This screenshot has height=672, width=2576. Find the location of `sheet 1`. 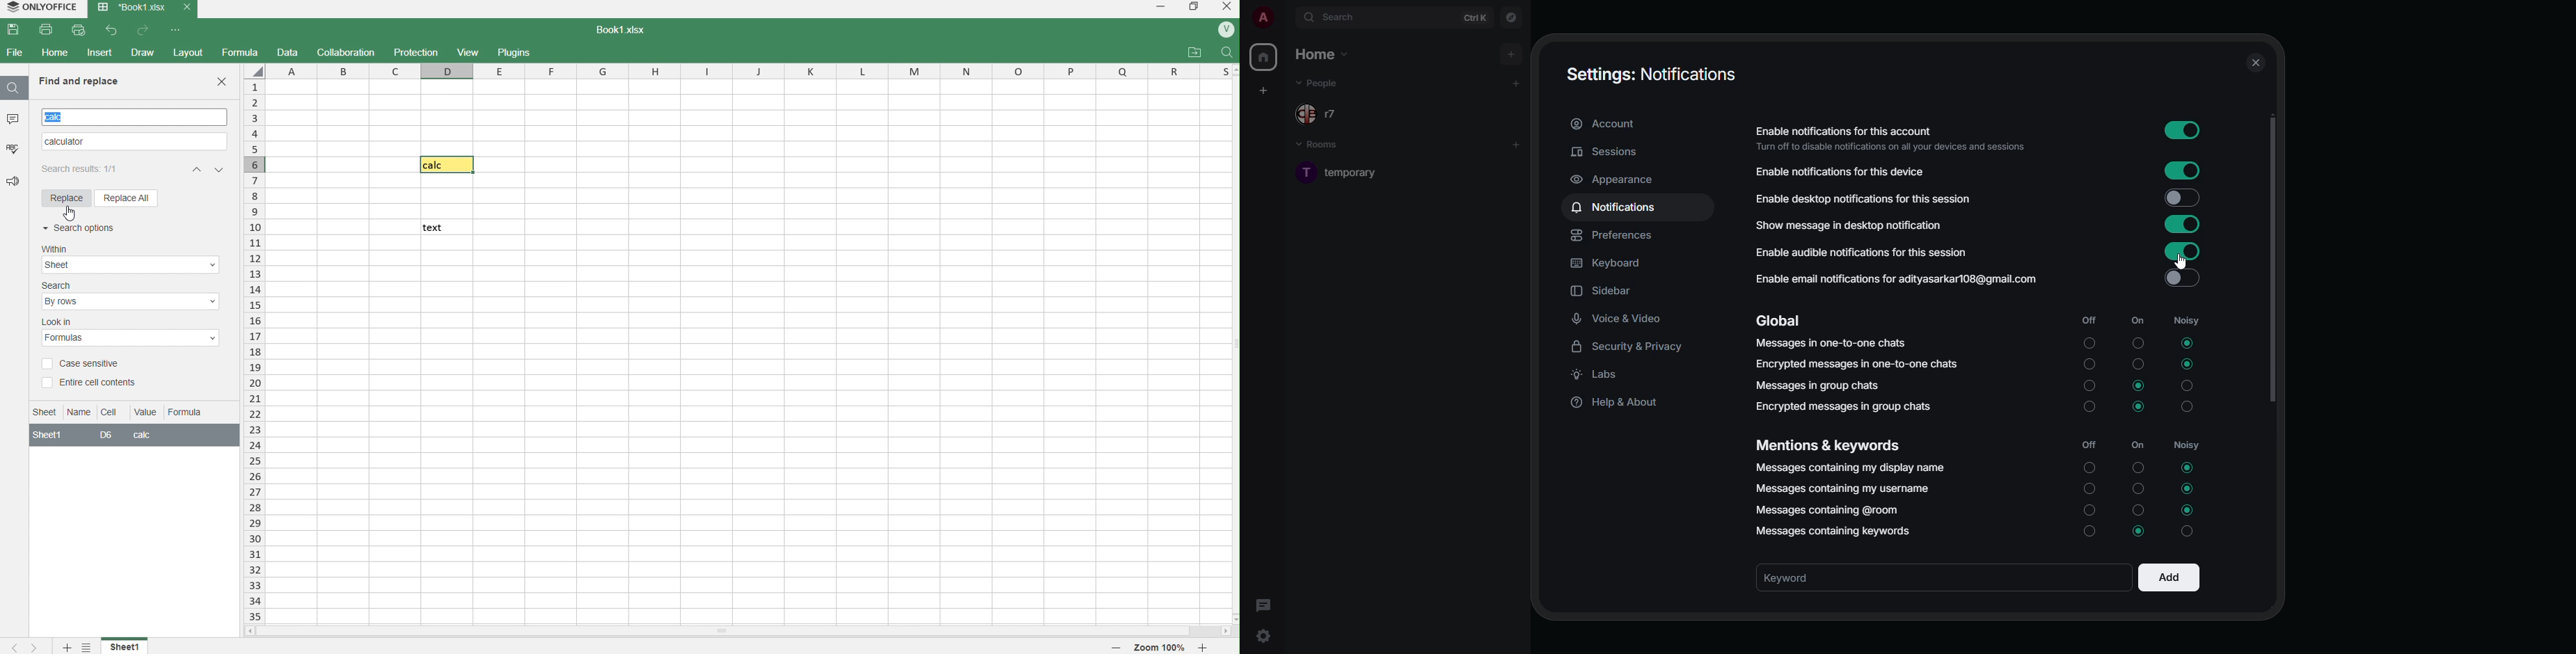

sheet 1 is located at coordinates (125, 644).